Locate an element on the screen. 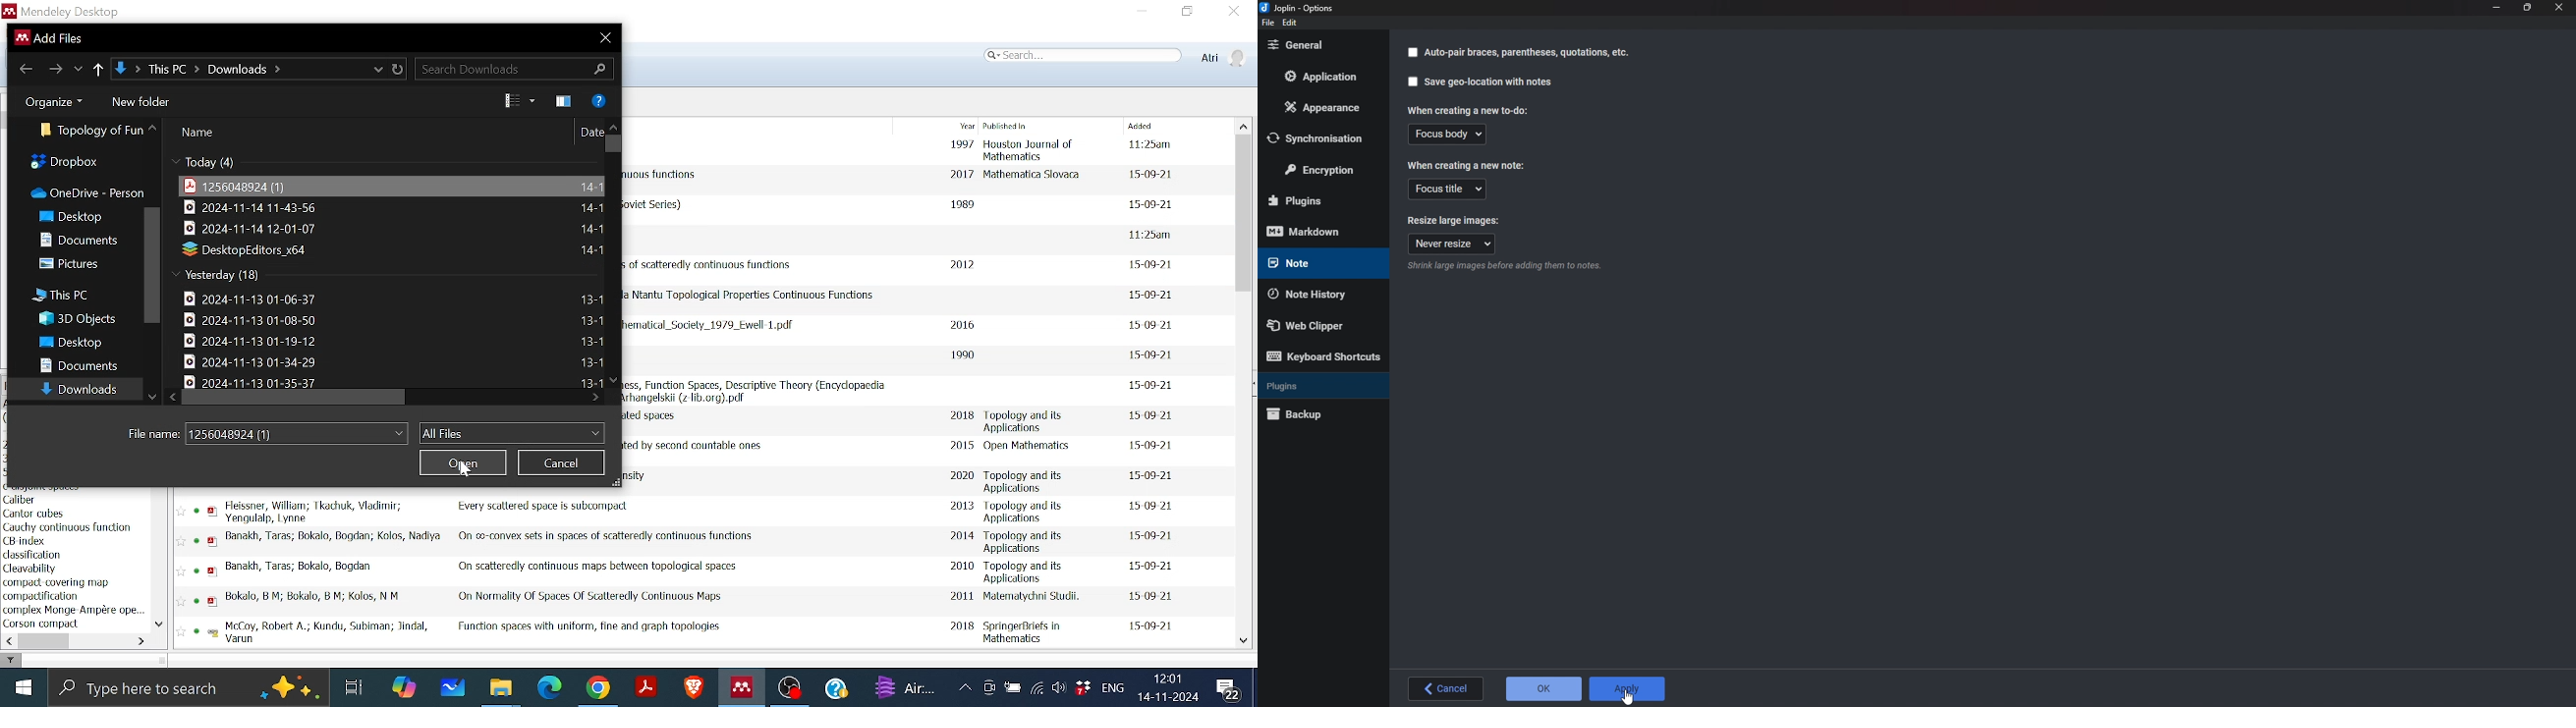 The image size is (2576, 728). Date is located at coordinates (589, 381).